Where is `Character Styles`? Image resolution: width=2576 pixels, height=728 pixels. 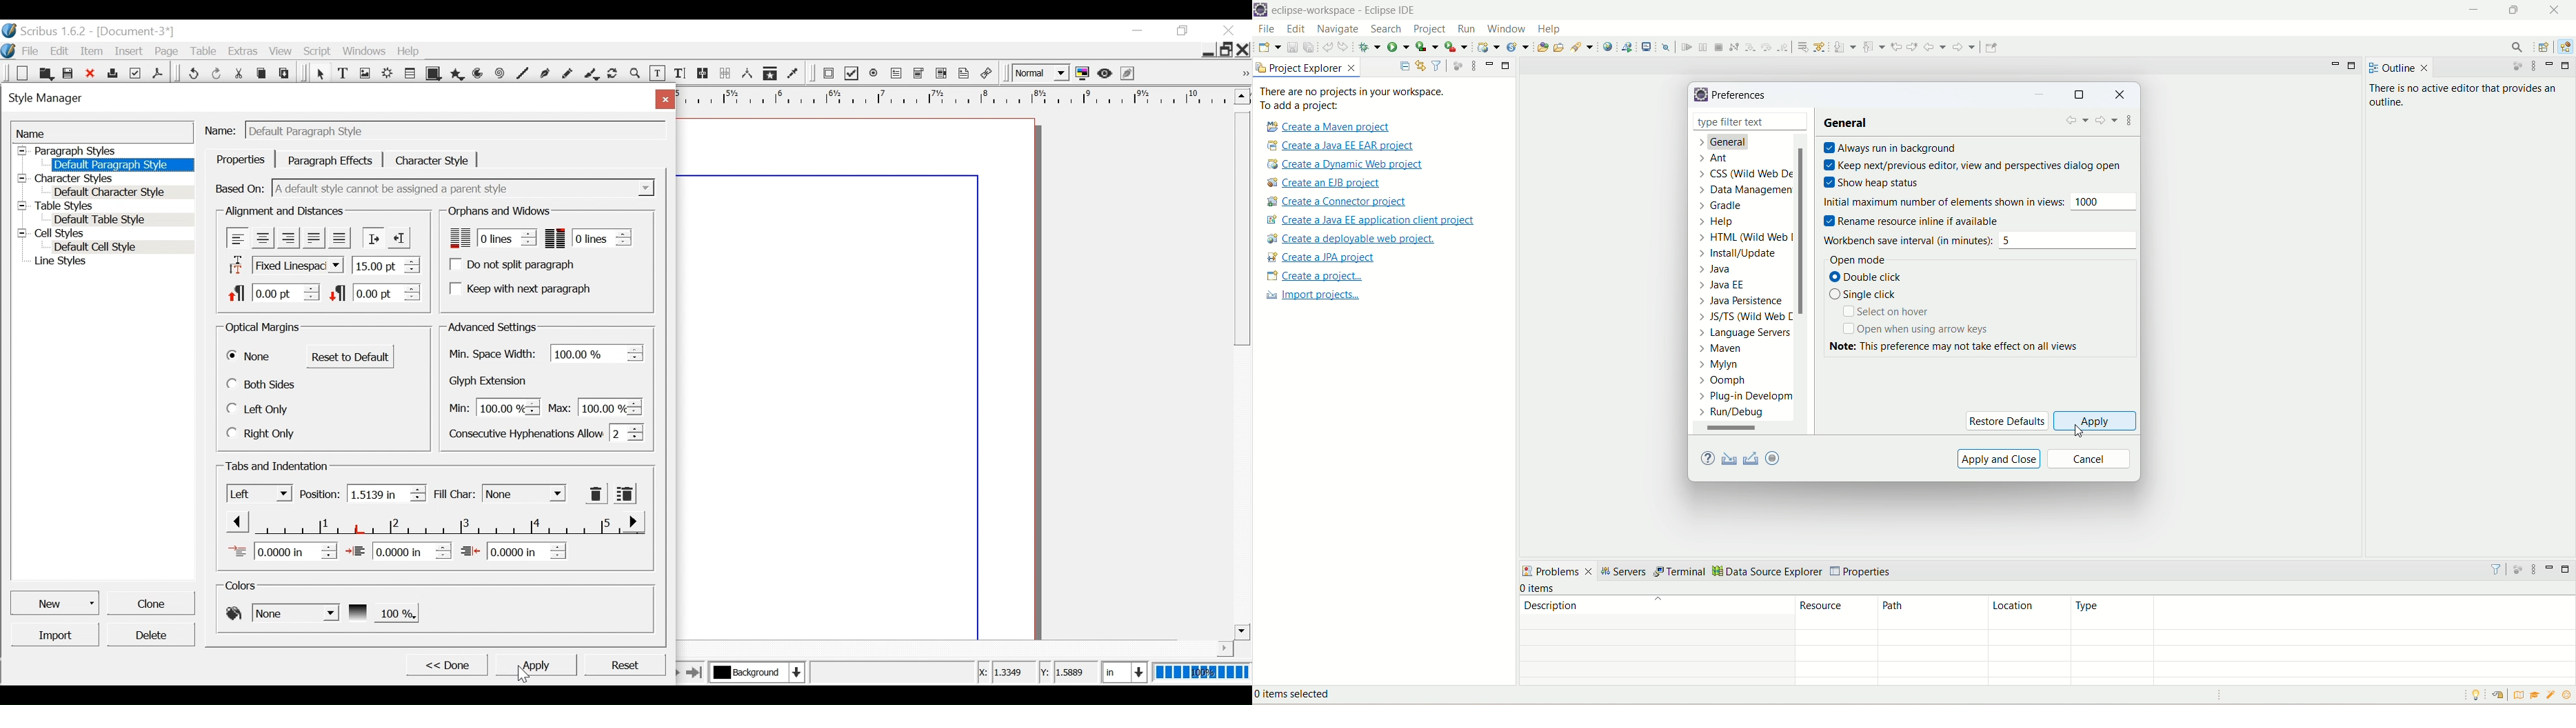
Character Styles is located at coordinates (103, 179).